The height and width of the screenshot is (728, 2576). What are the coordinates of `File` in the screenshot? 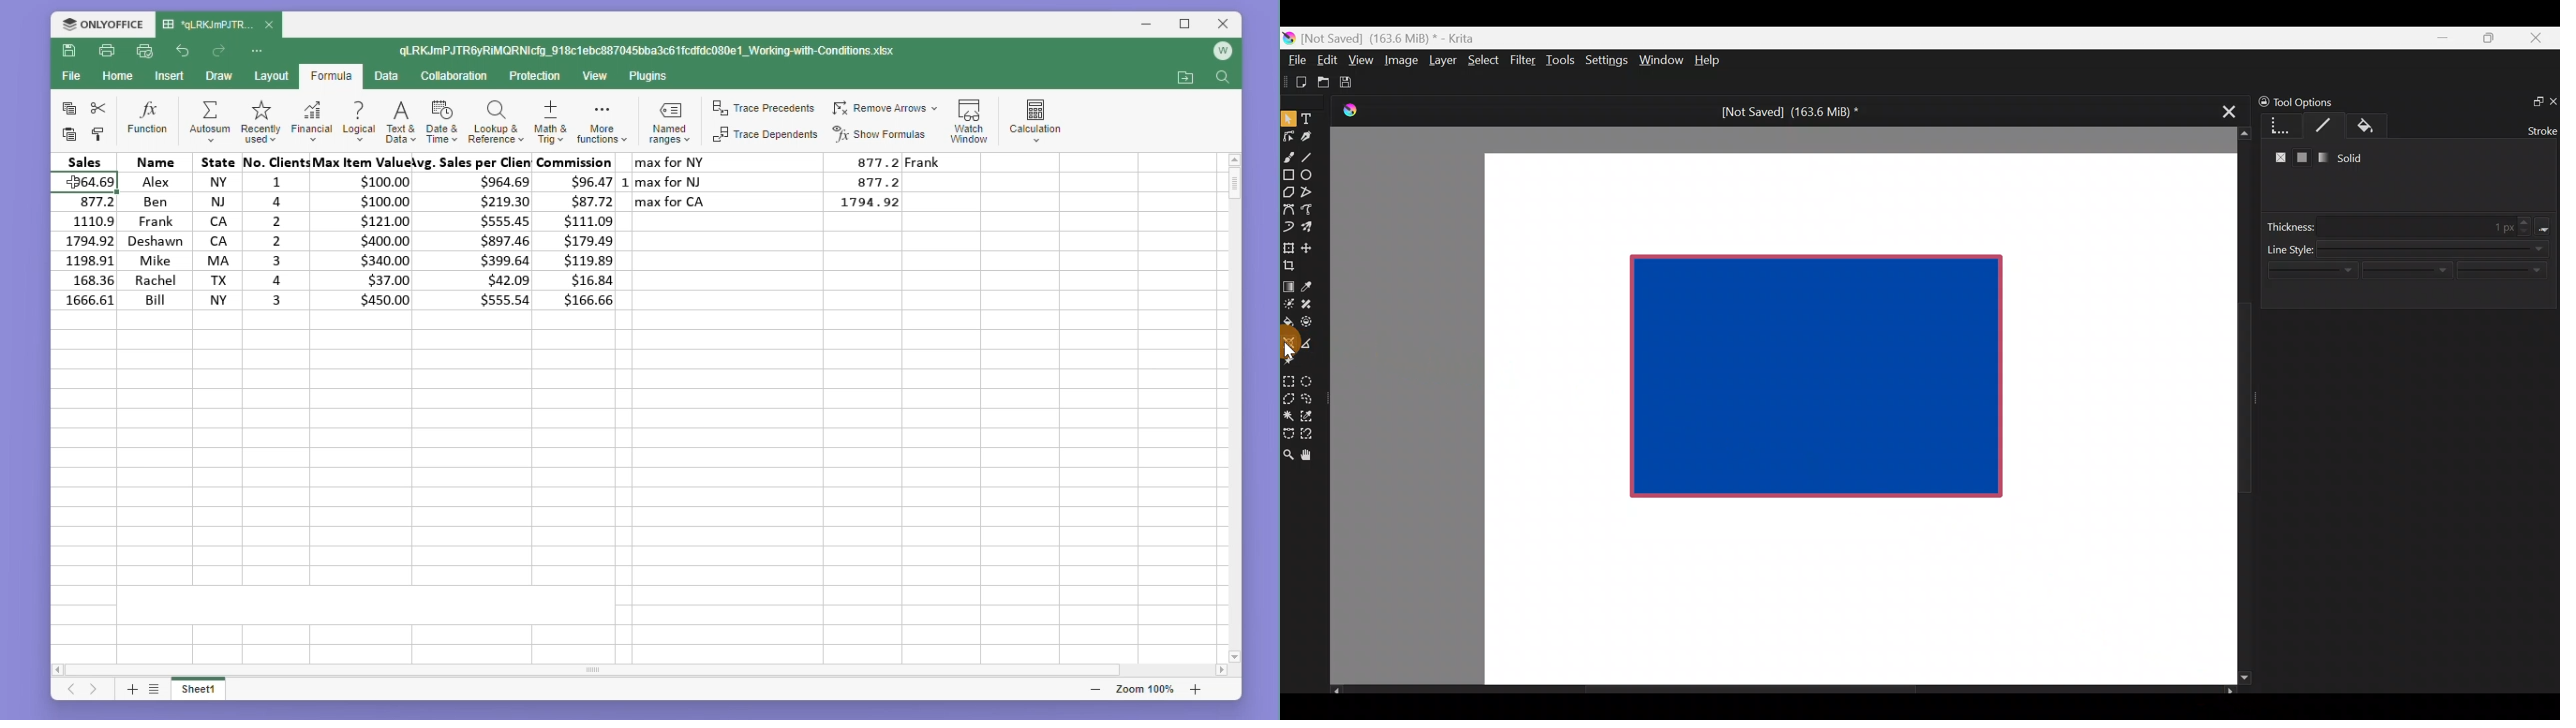 It's located at (1293, 63).